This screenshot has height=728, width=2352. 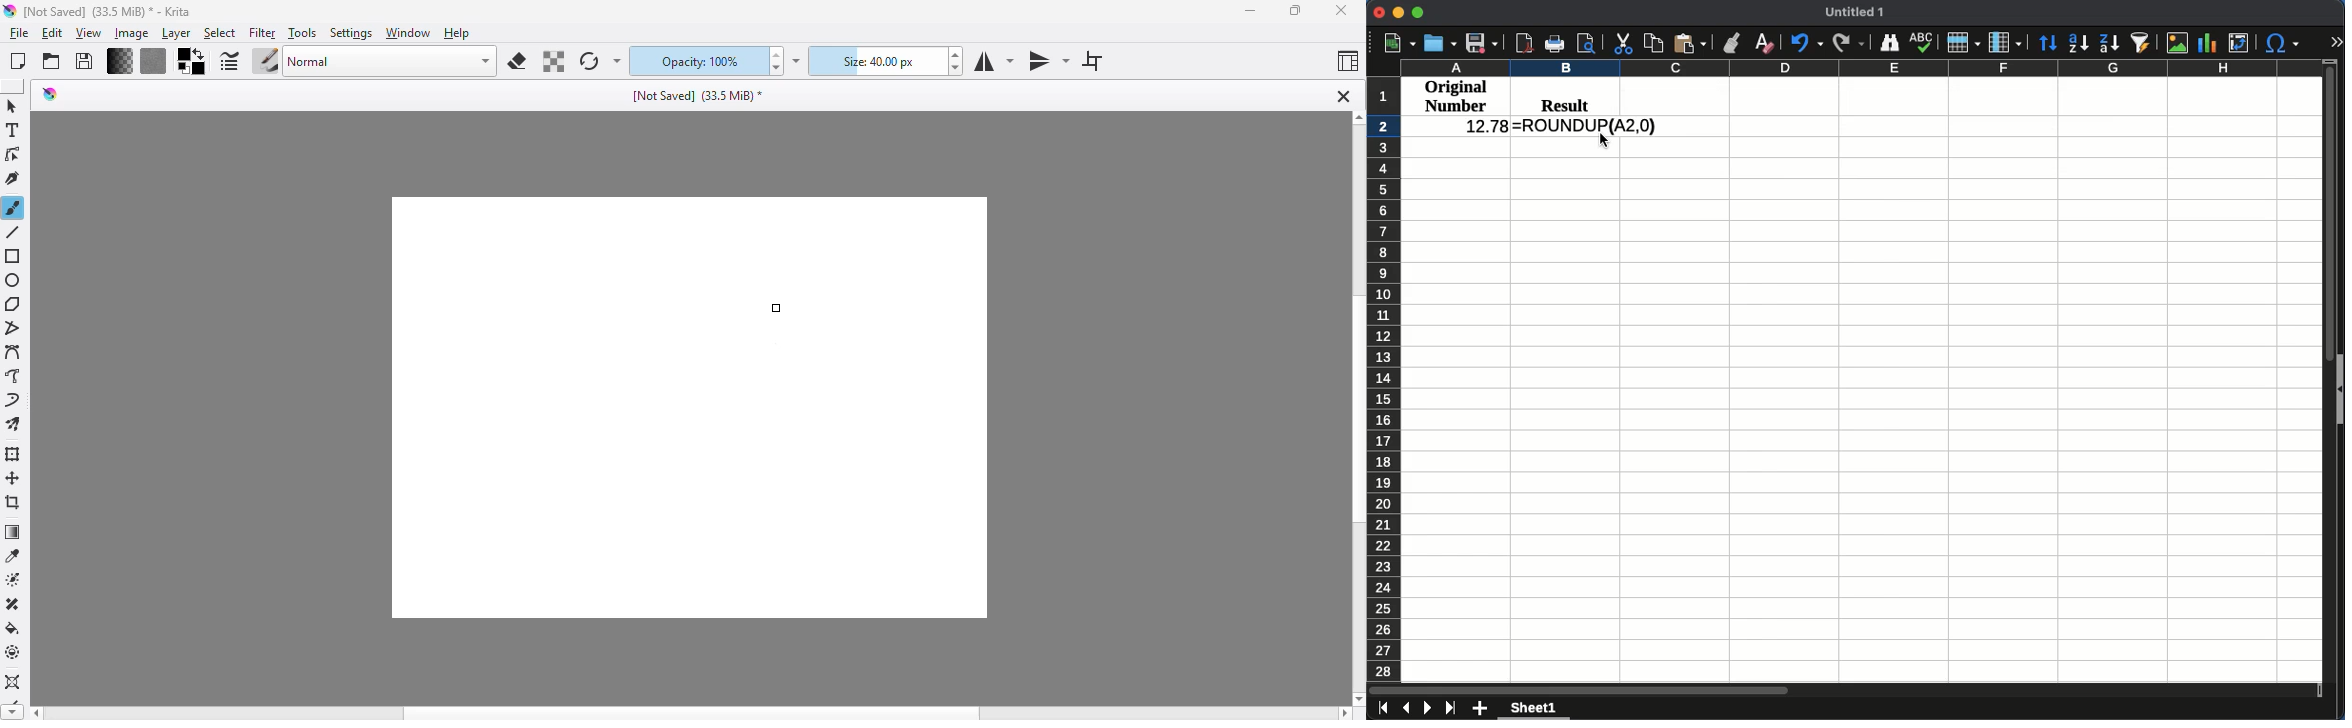 What do you see at coordinates (1849, 44) in the screenshot?
I see `Redo` at bounding box center [1849, 44].